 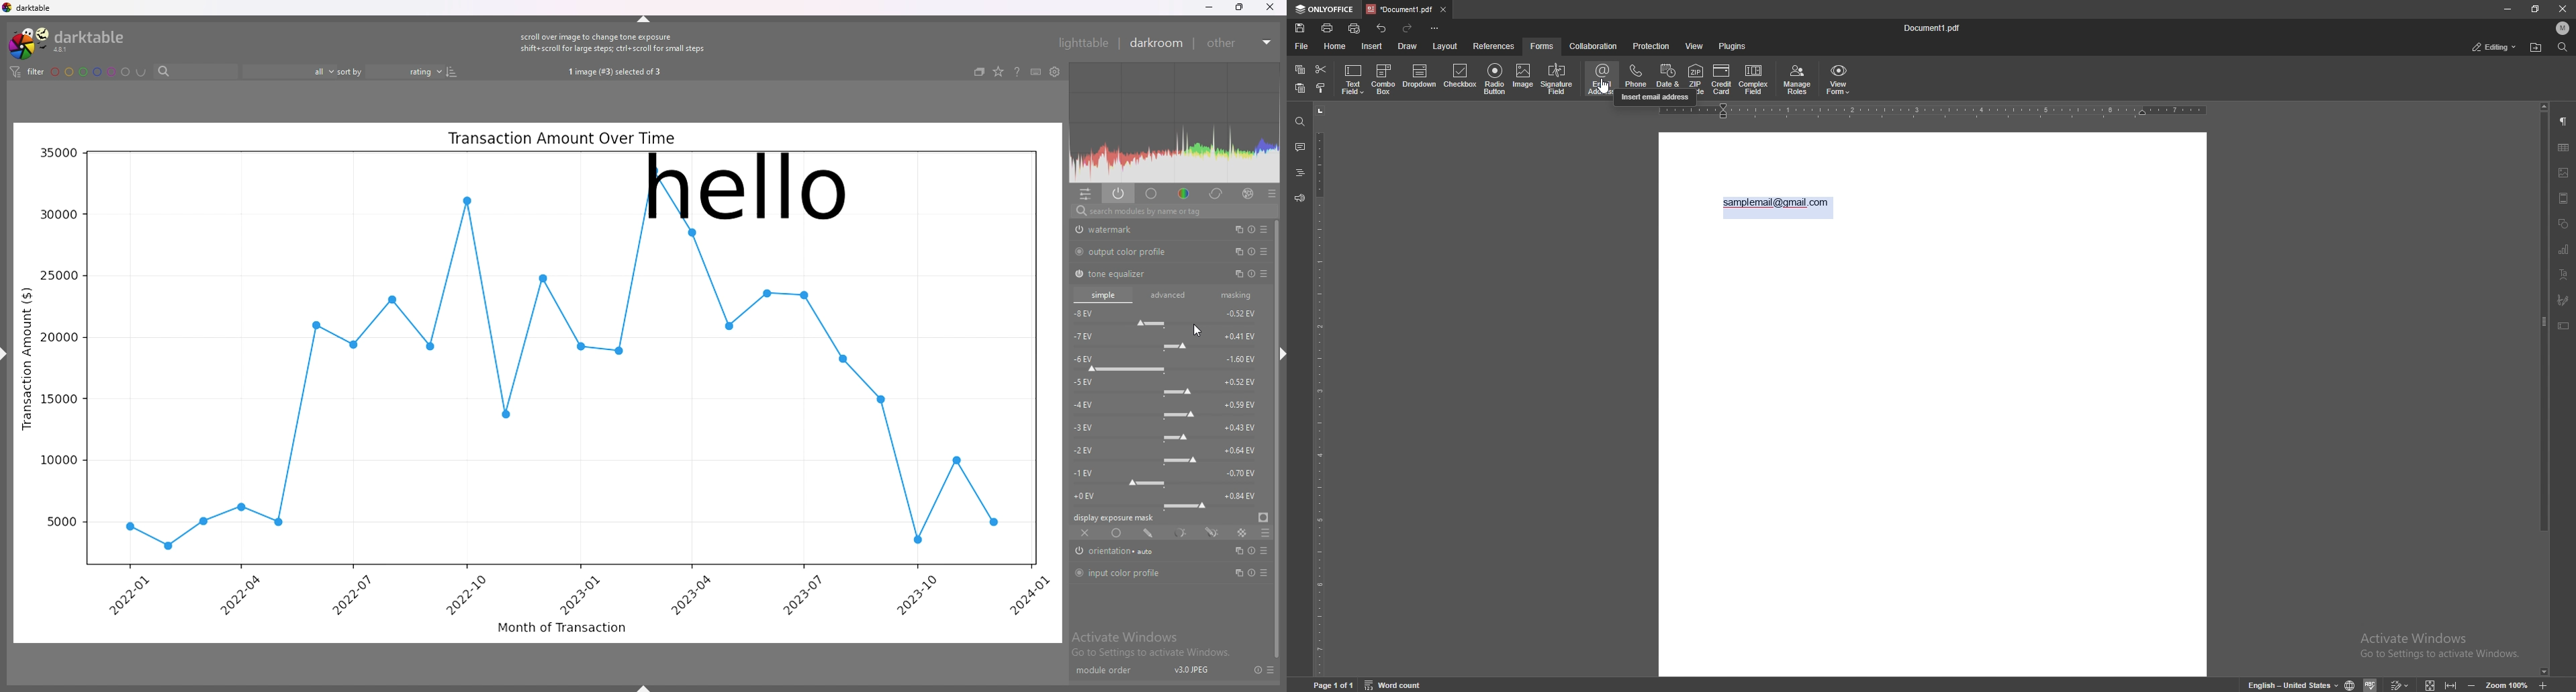 I want to click on tone equalizer, so click(x=1120, y=274).